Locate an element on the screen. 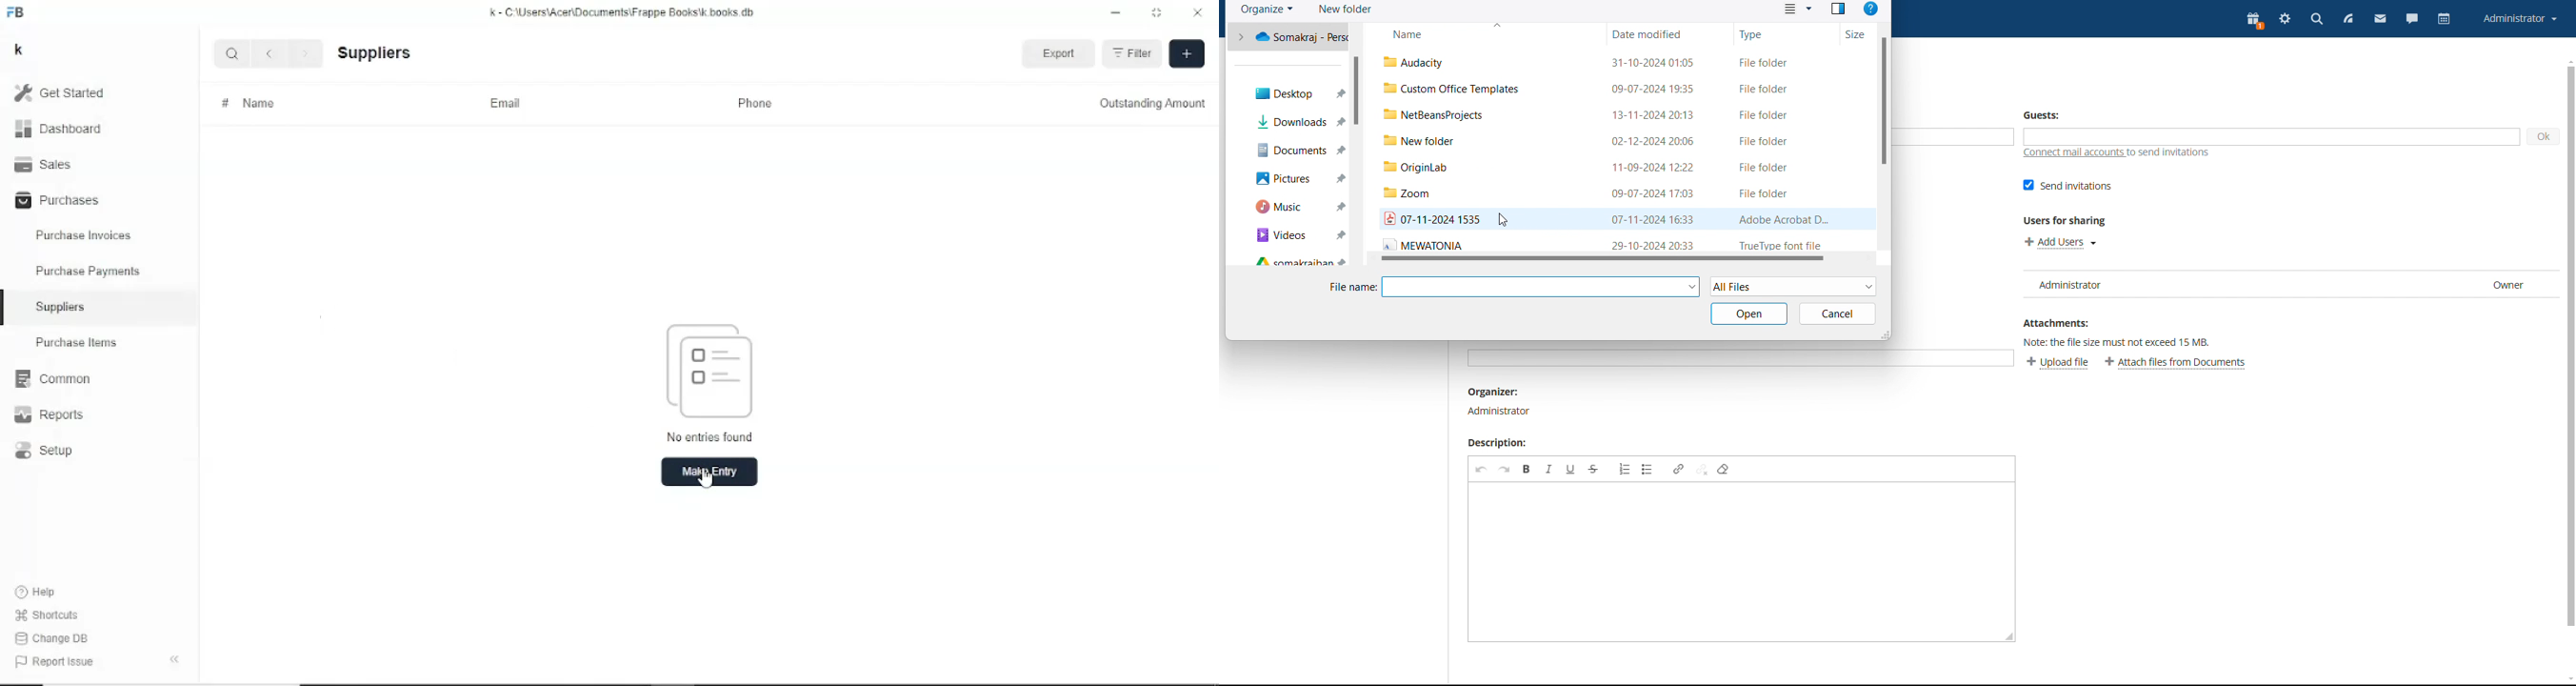  Report issue is located at coordinates (53, 663).